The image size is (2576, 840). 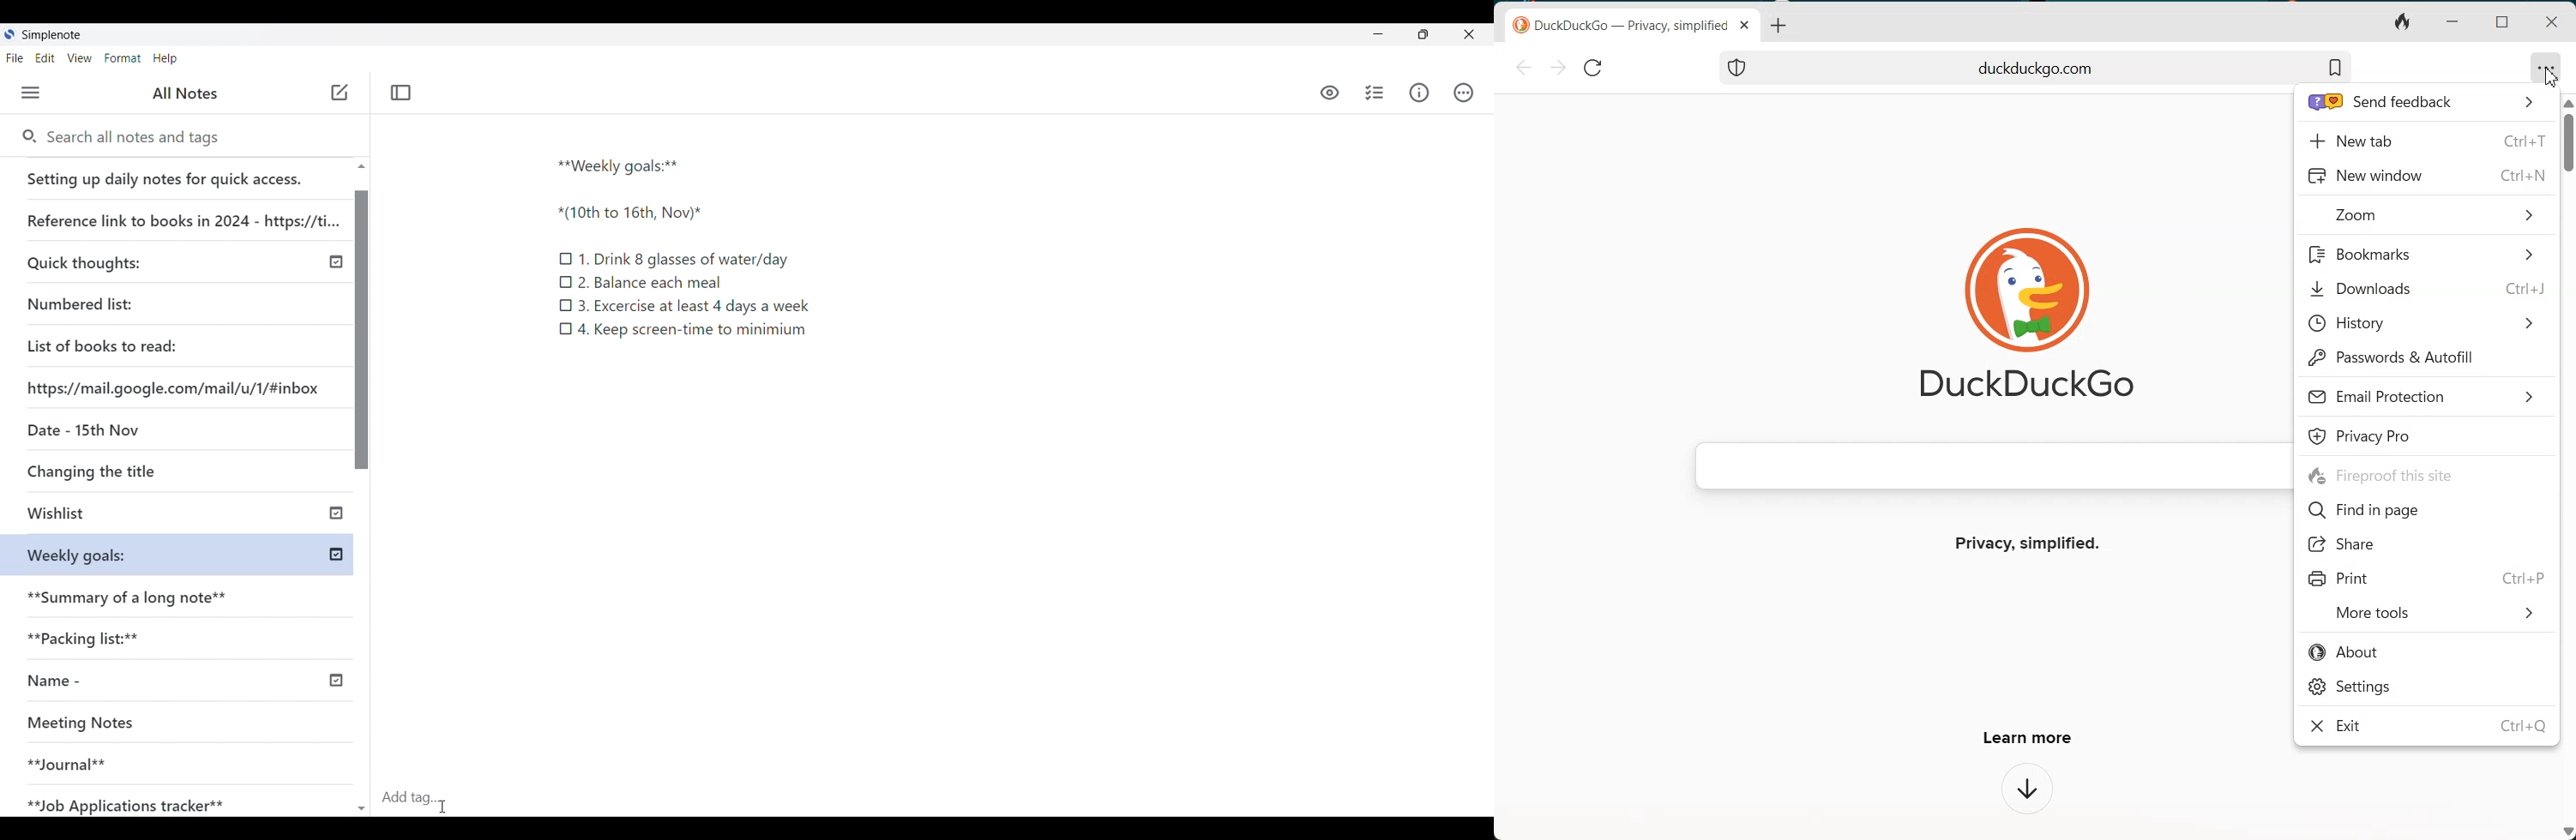 What do you see at coordinates (363, 495) in the screenshot?
I see `Vertical slide bar` at bounding box center [363, 495].